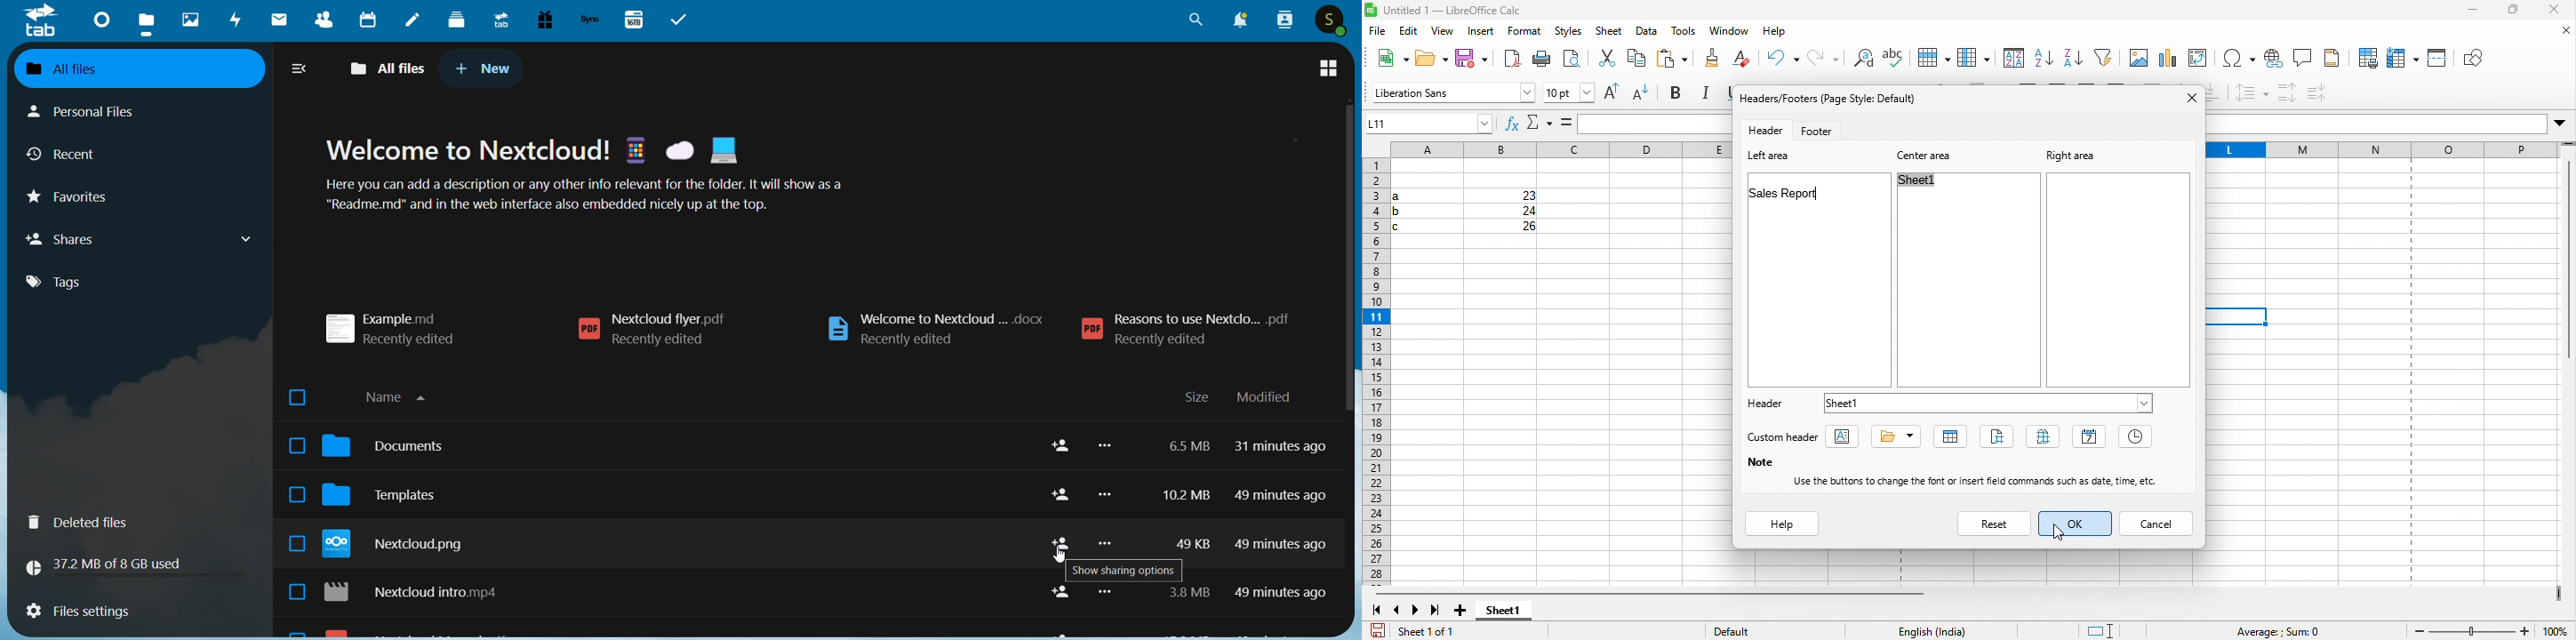  What do you see at coordinates (1391, 59) in the screenshot?
I see `new` at bounding box center [1391, 59].